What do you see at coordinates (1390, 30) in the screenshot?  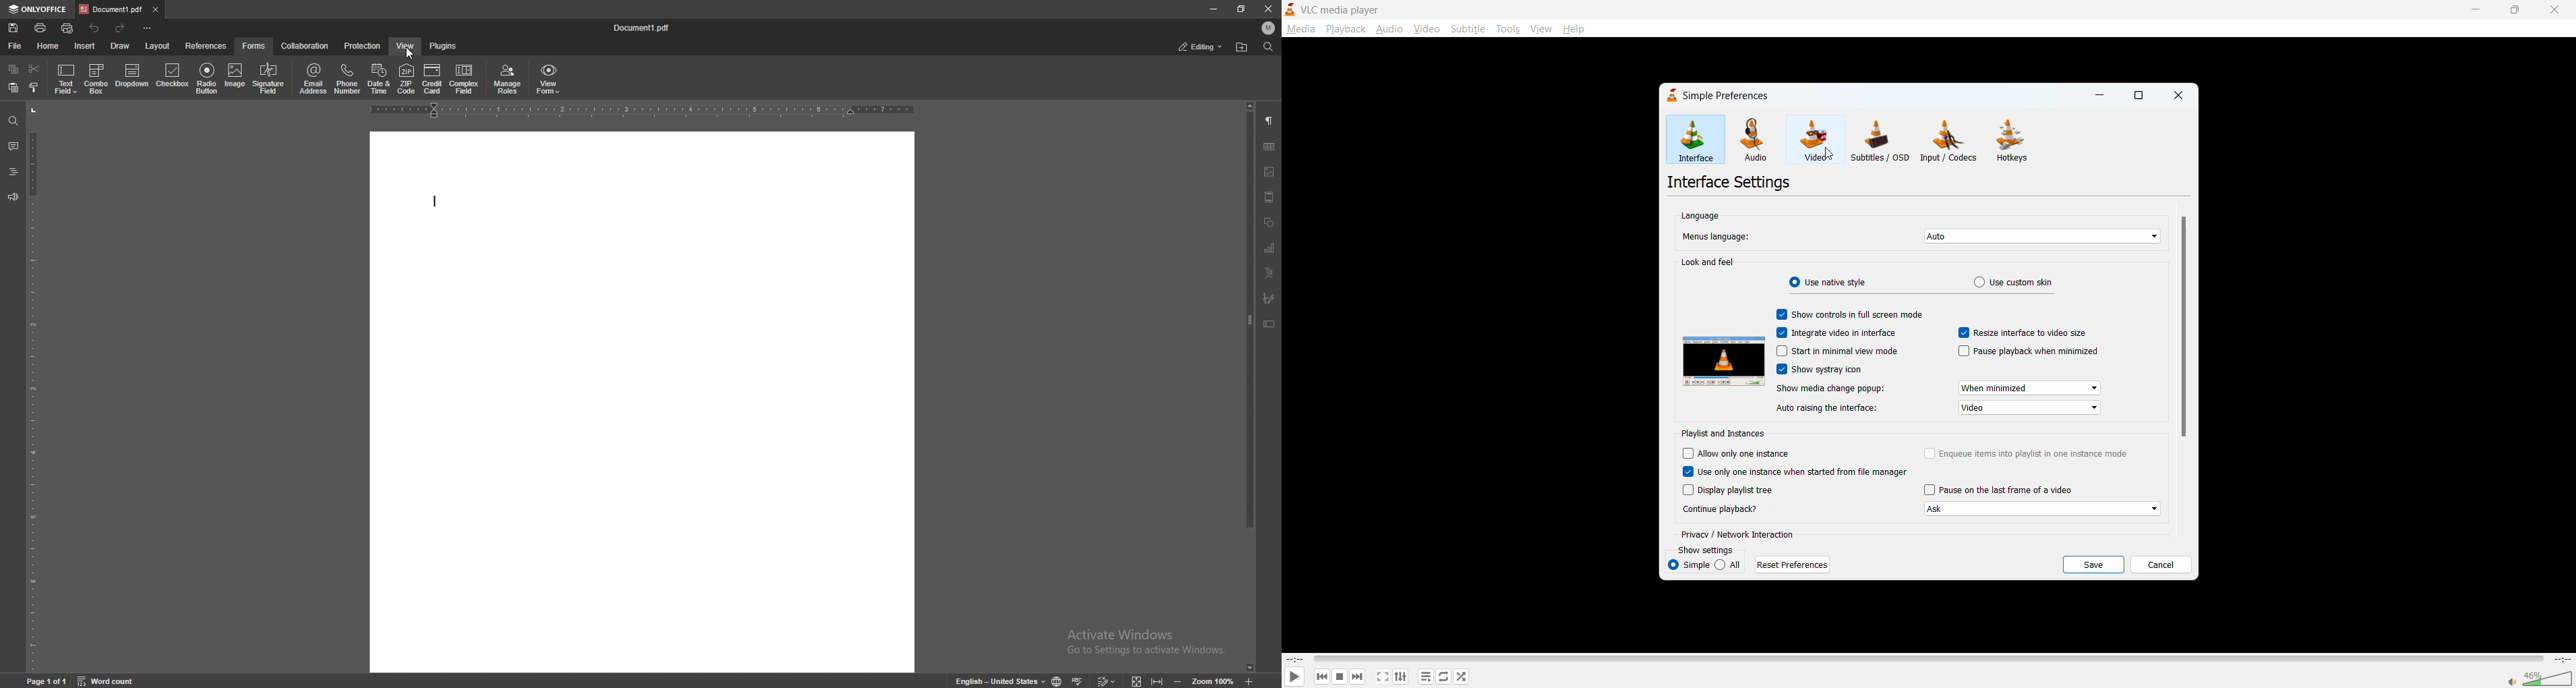 I see `audio` at bounding box center [1390, 30].